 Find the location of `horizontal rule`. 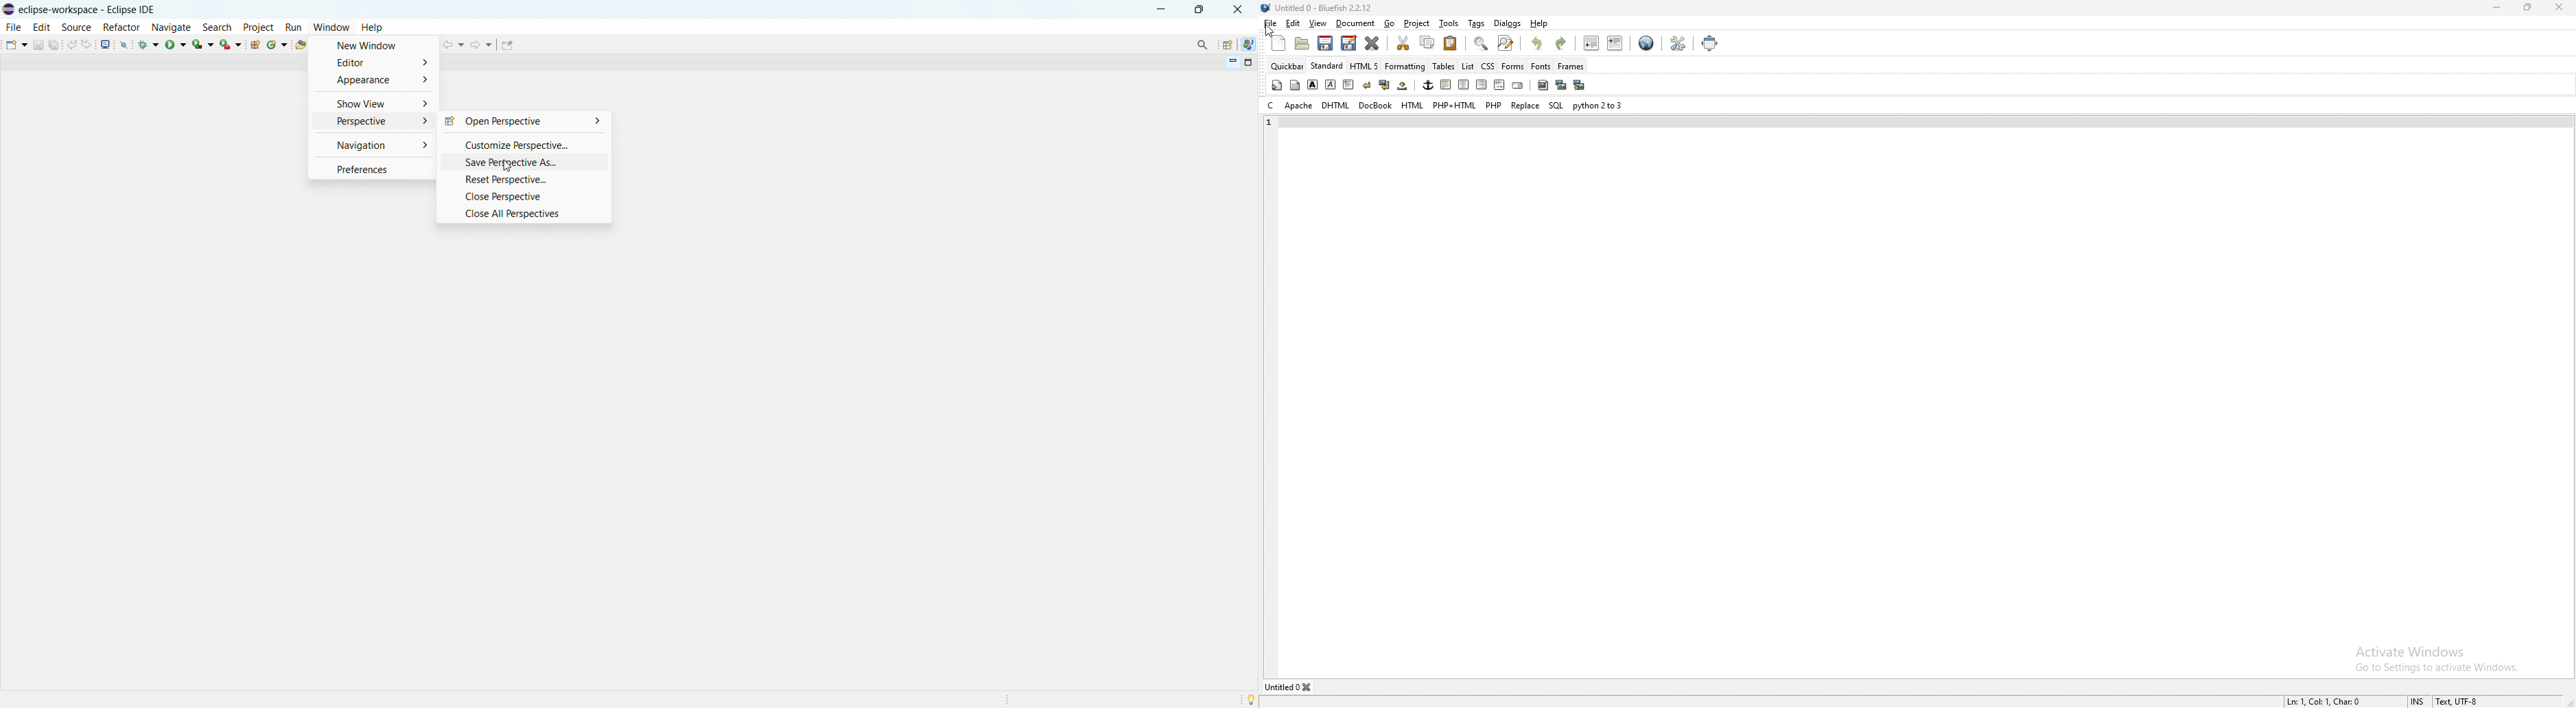

horizontal rule is located at coordinates (1446, 84).